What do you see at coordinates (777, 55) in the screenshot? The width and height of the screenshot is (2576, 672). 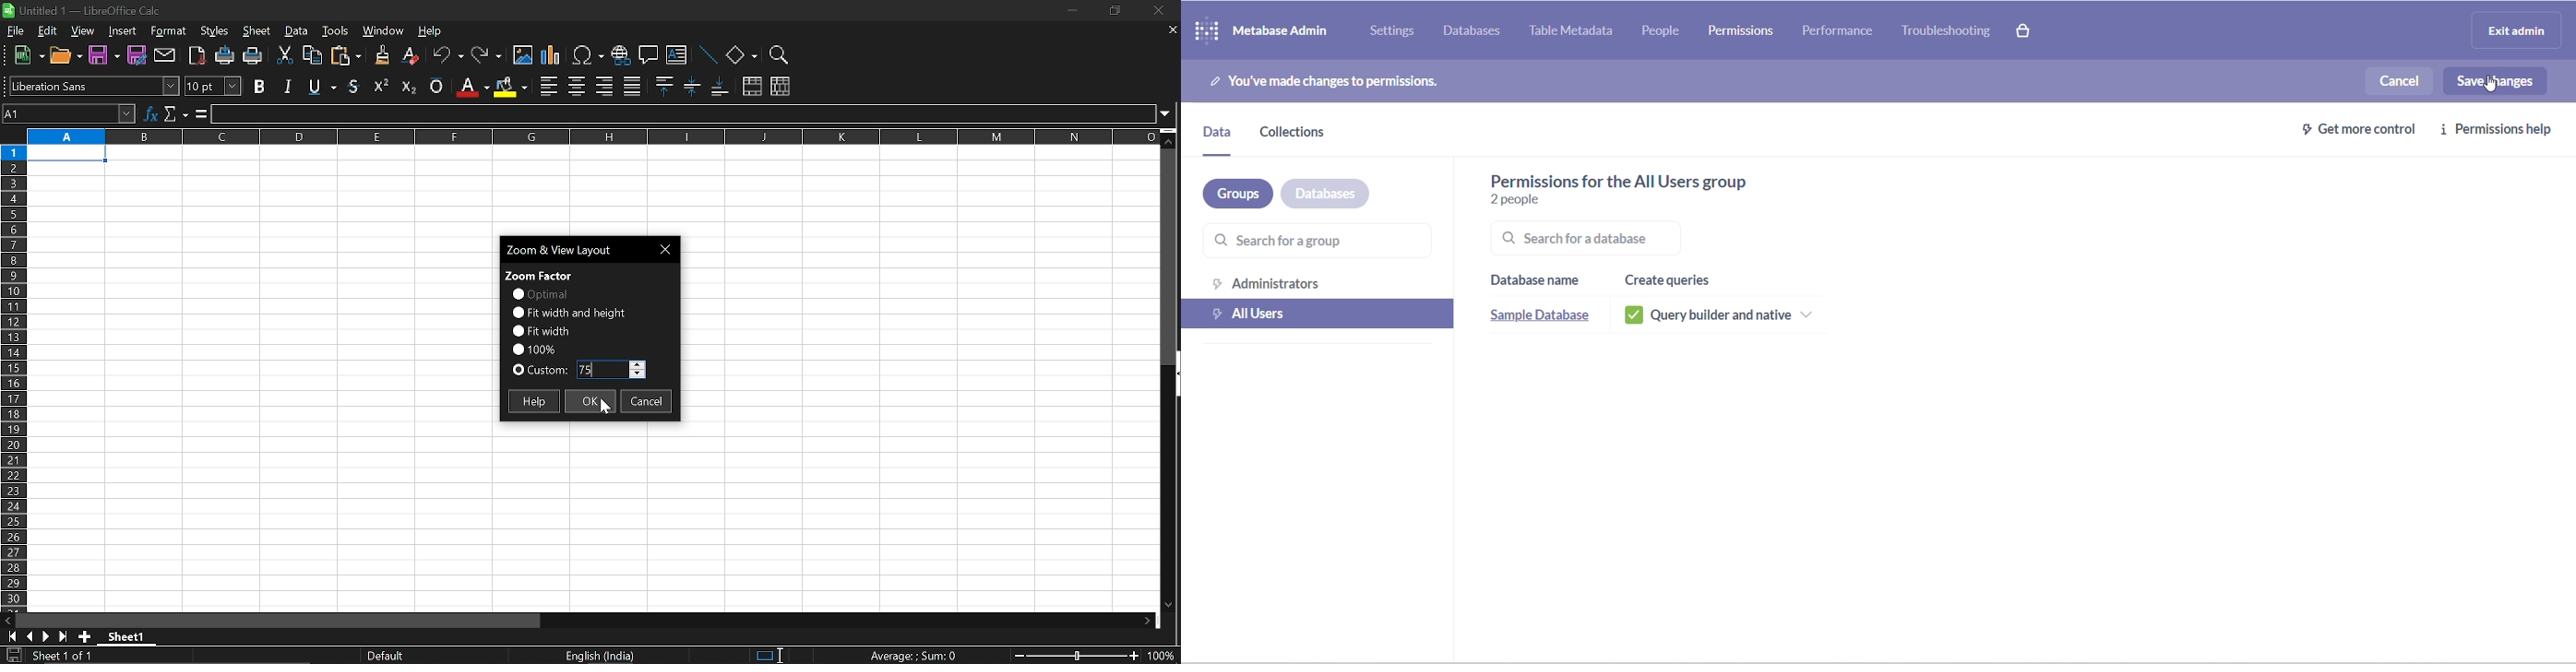 I see `zoom` at bounding box center [777, 55].